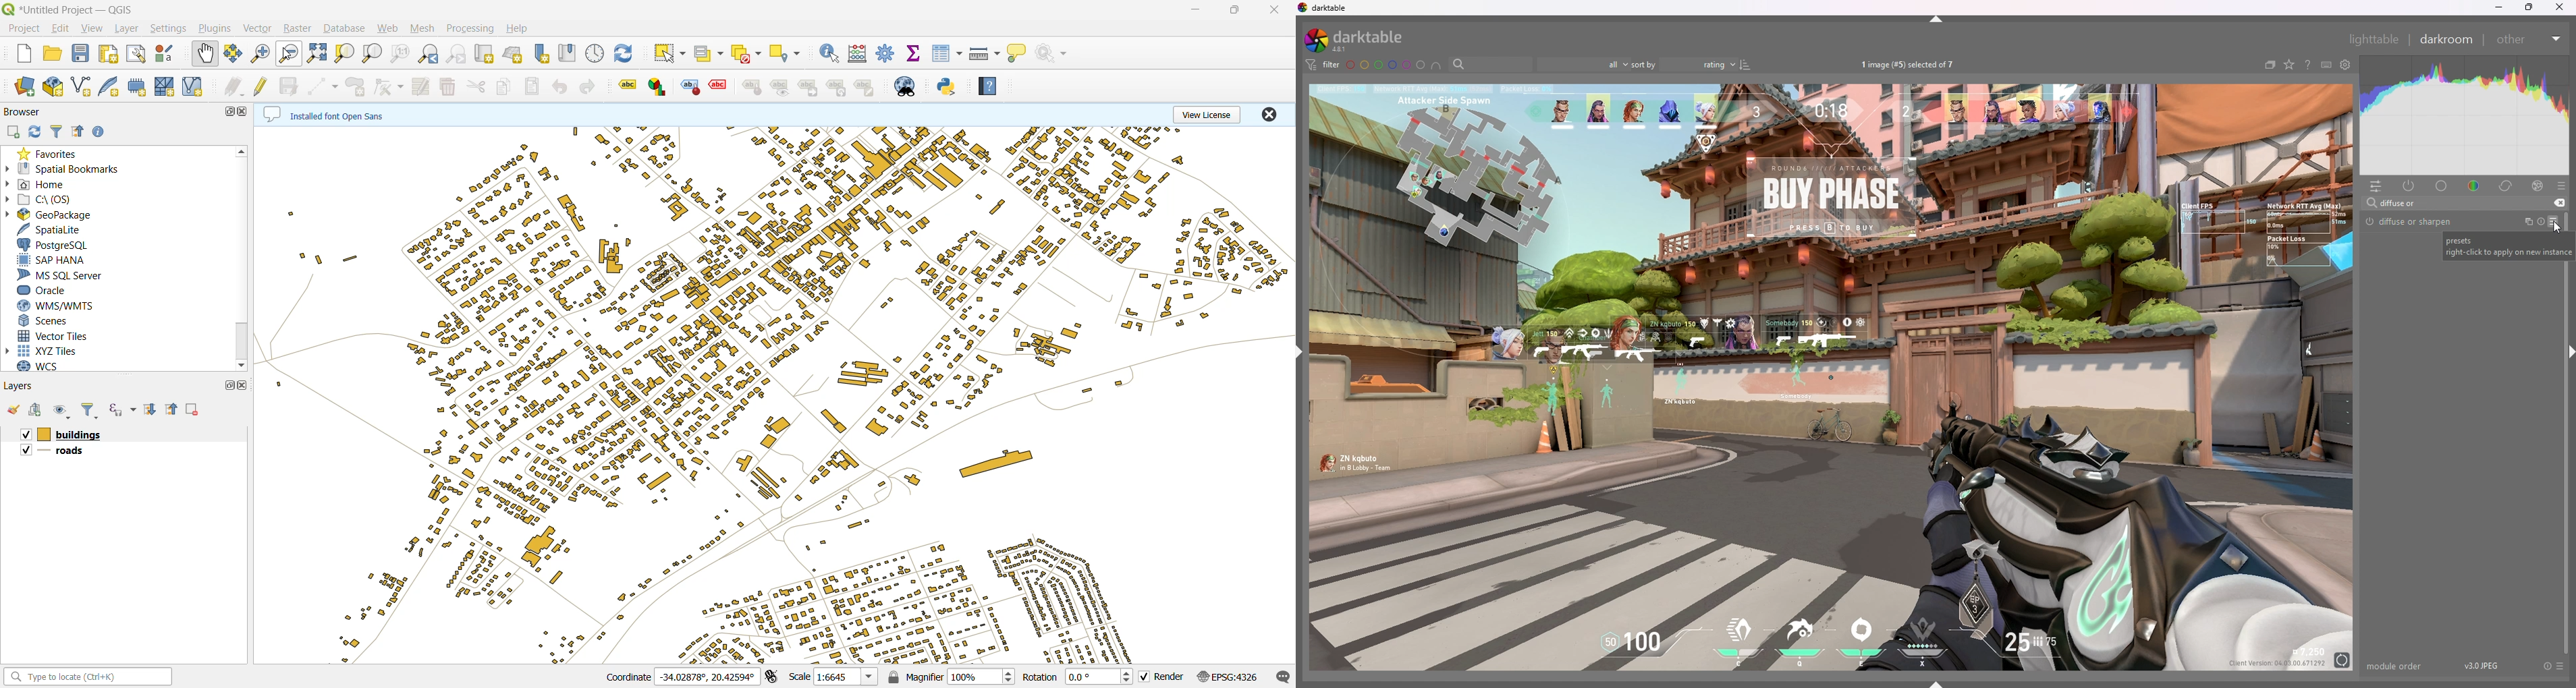 Image resolution: width=2576 pixels, height=700 pixels. I want to click on other, so click(2530, 39).